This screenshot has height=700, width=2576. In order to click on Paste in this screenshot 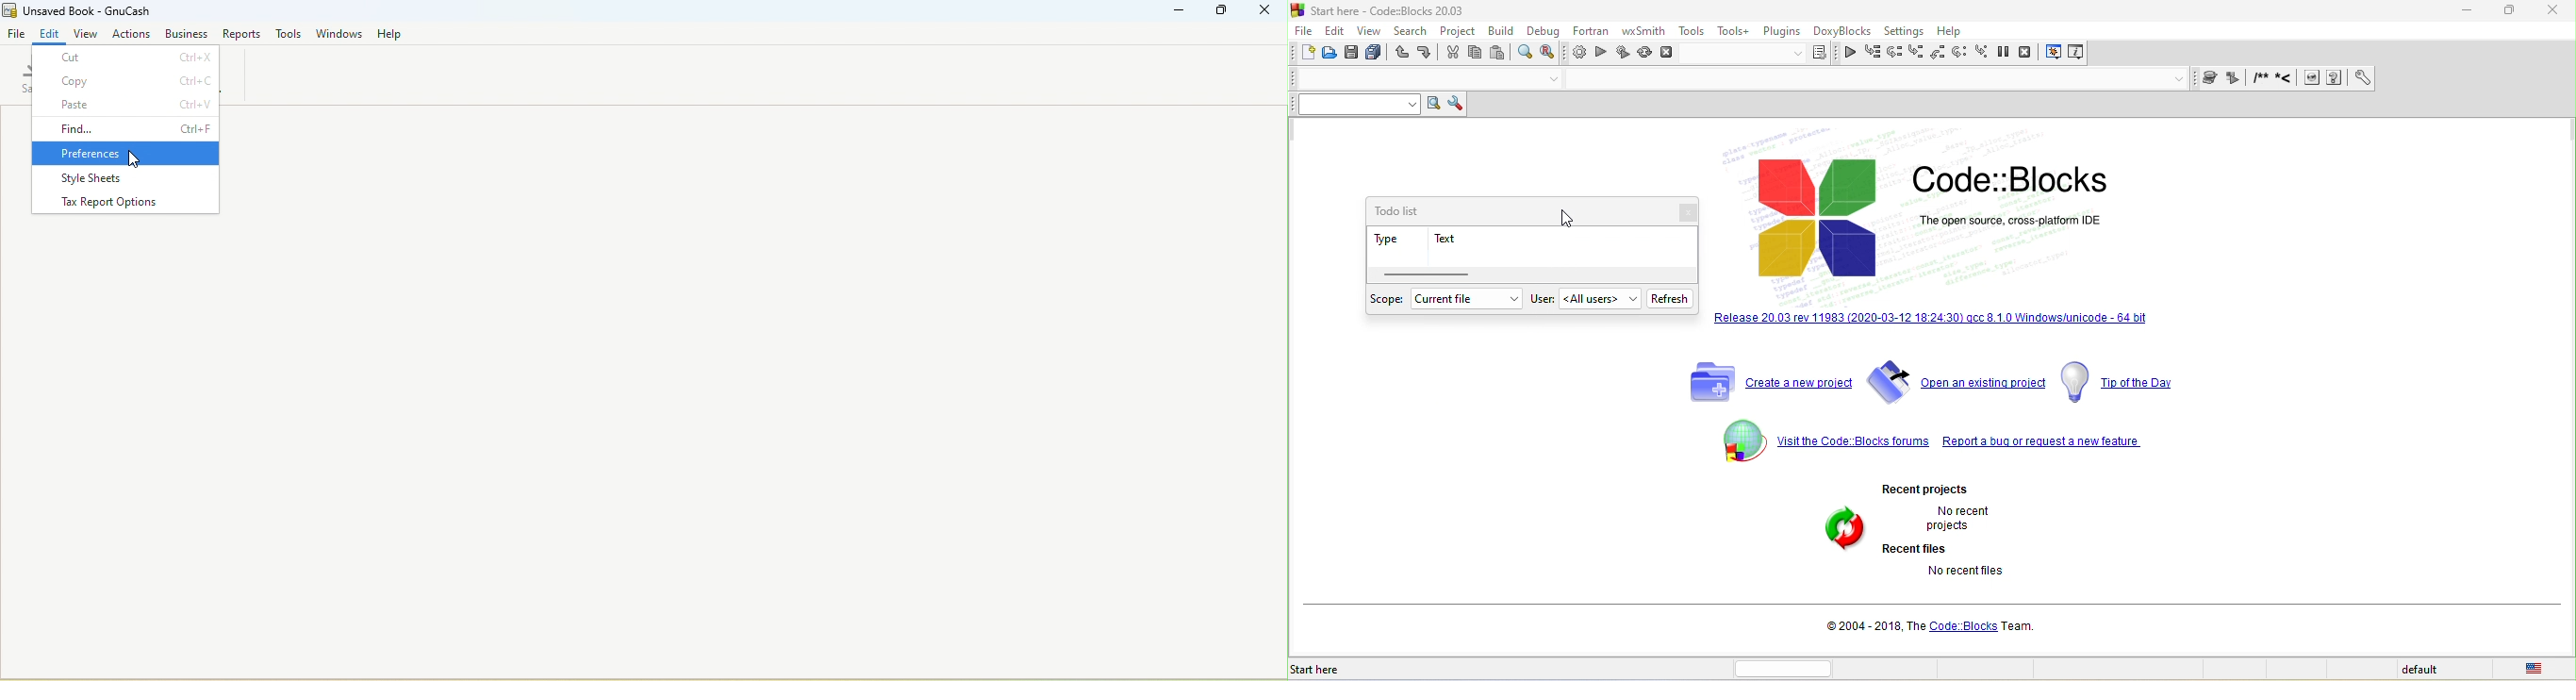, I will do `click(125, 104)`.